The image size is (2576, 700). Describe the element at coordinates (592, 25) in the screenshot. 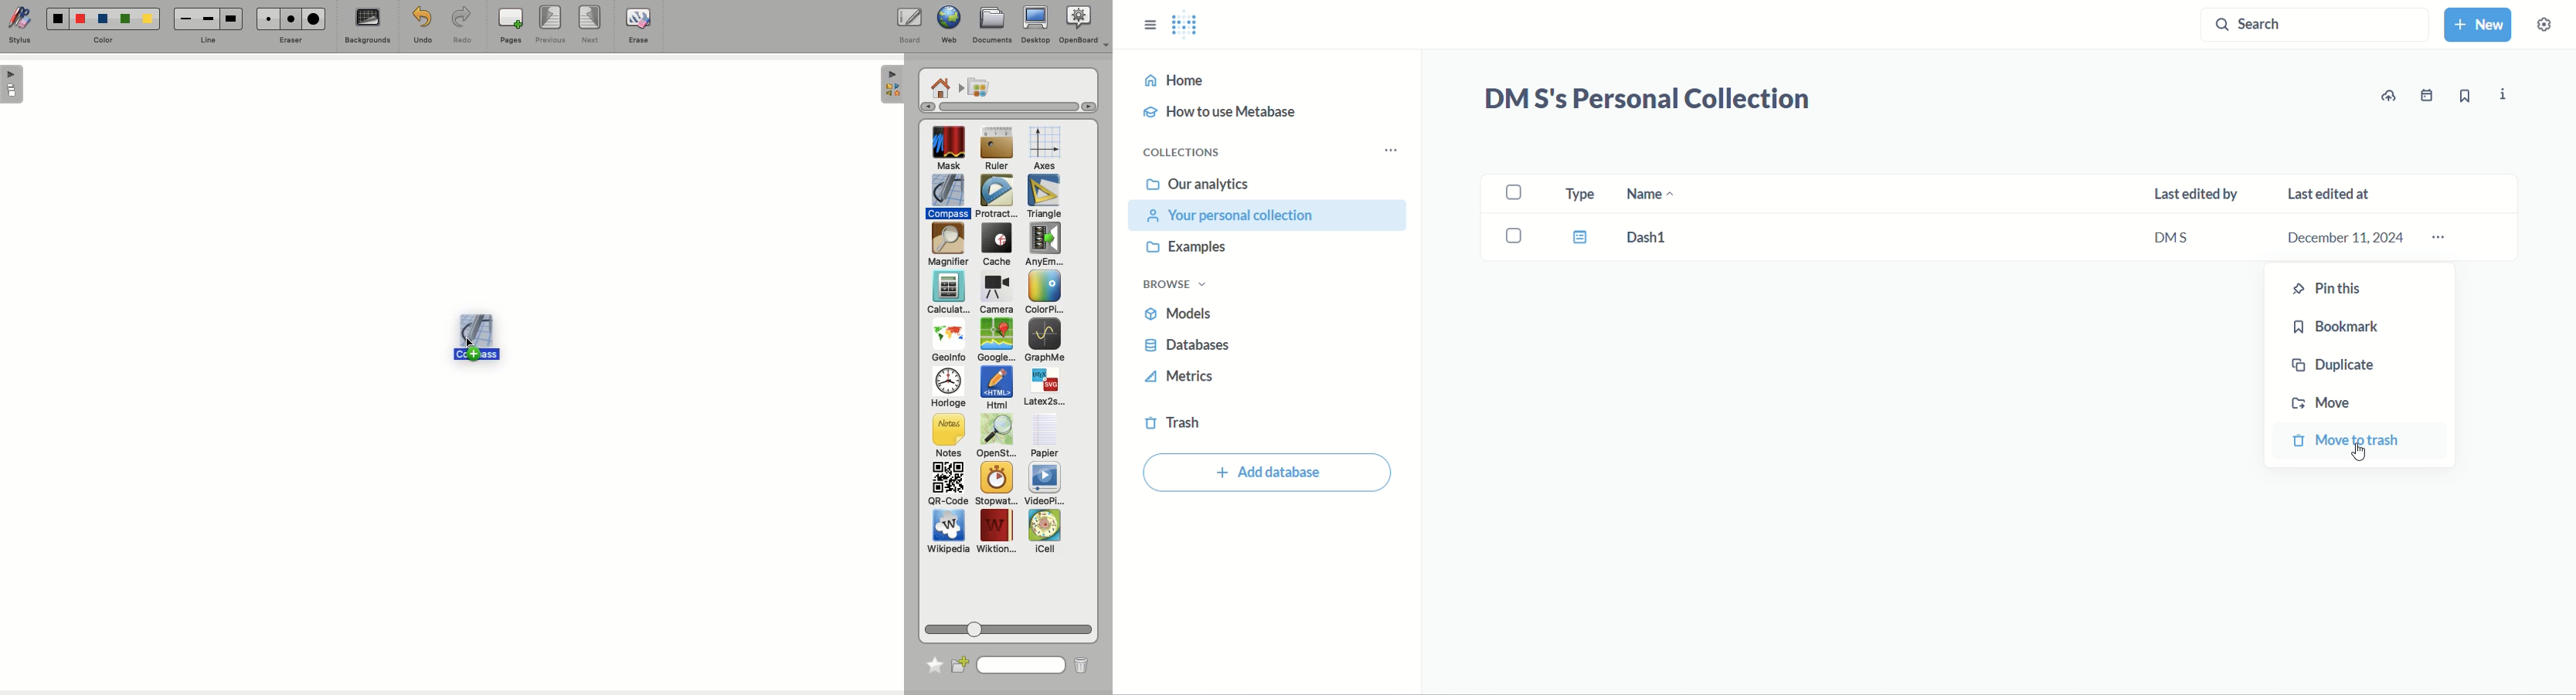

I see `Next` at that location.